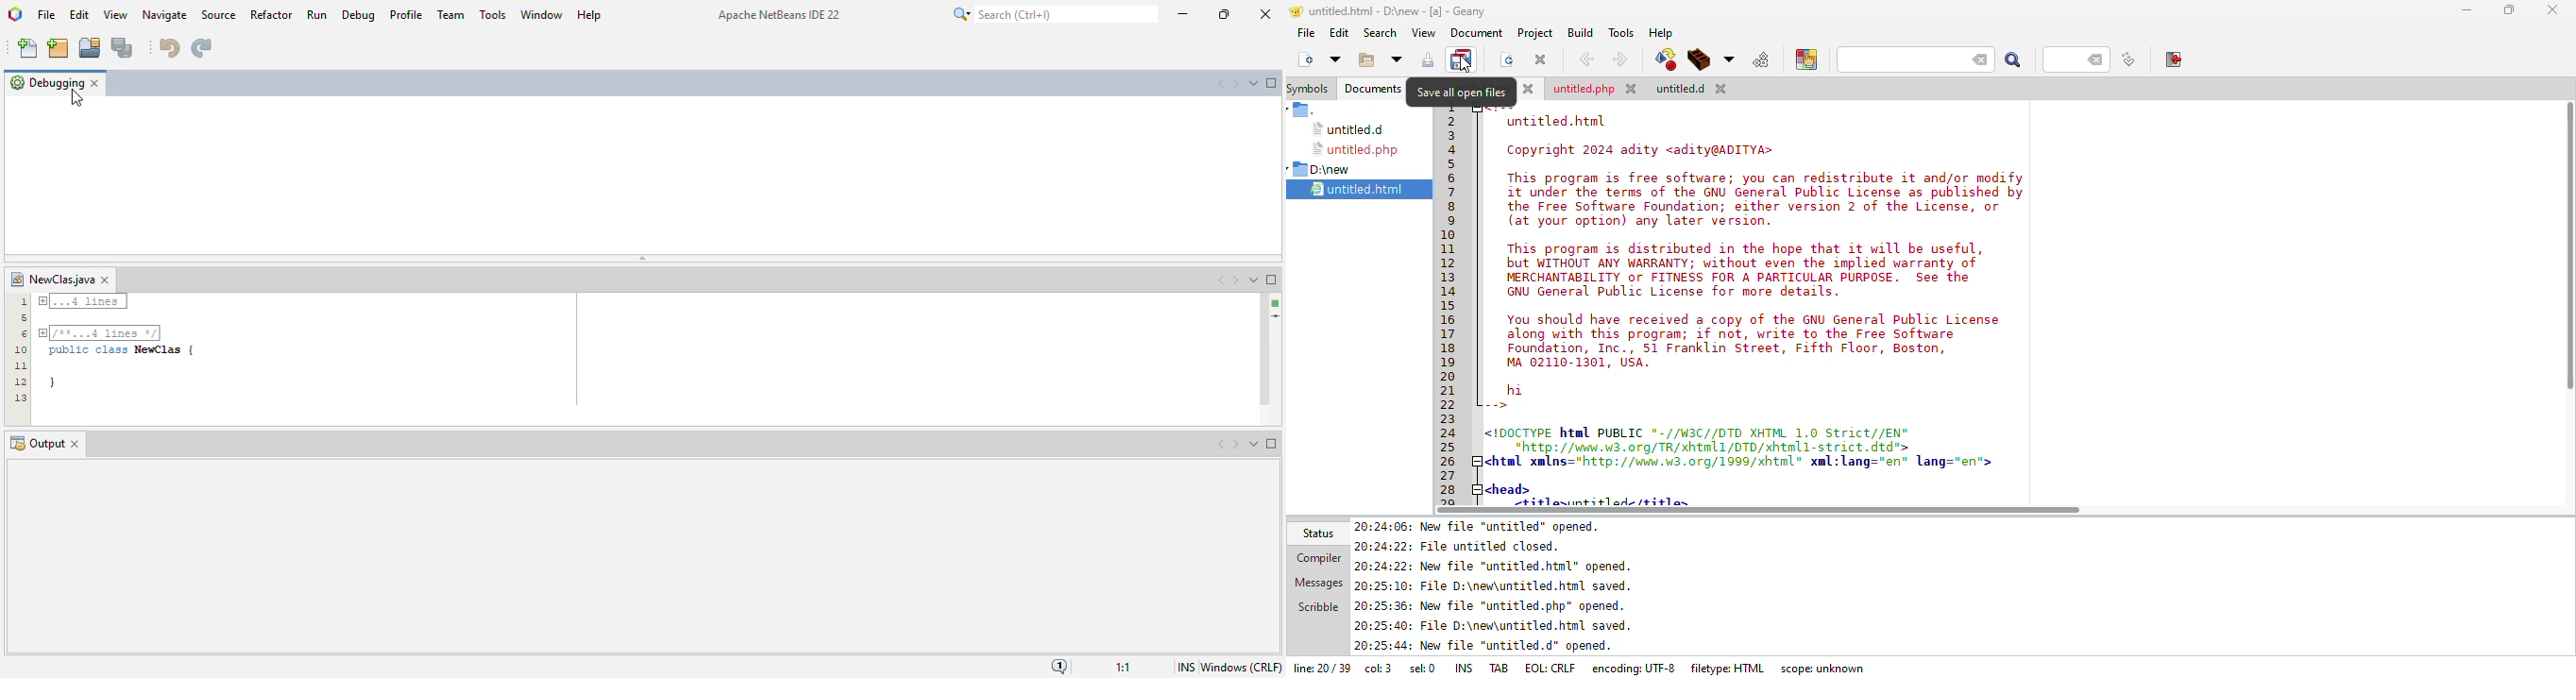 The width and height of the screenshot is (2576, 700). I want to click on document, so click(1476, 33).